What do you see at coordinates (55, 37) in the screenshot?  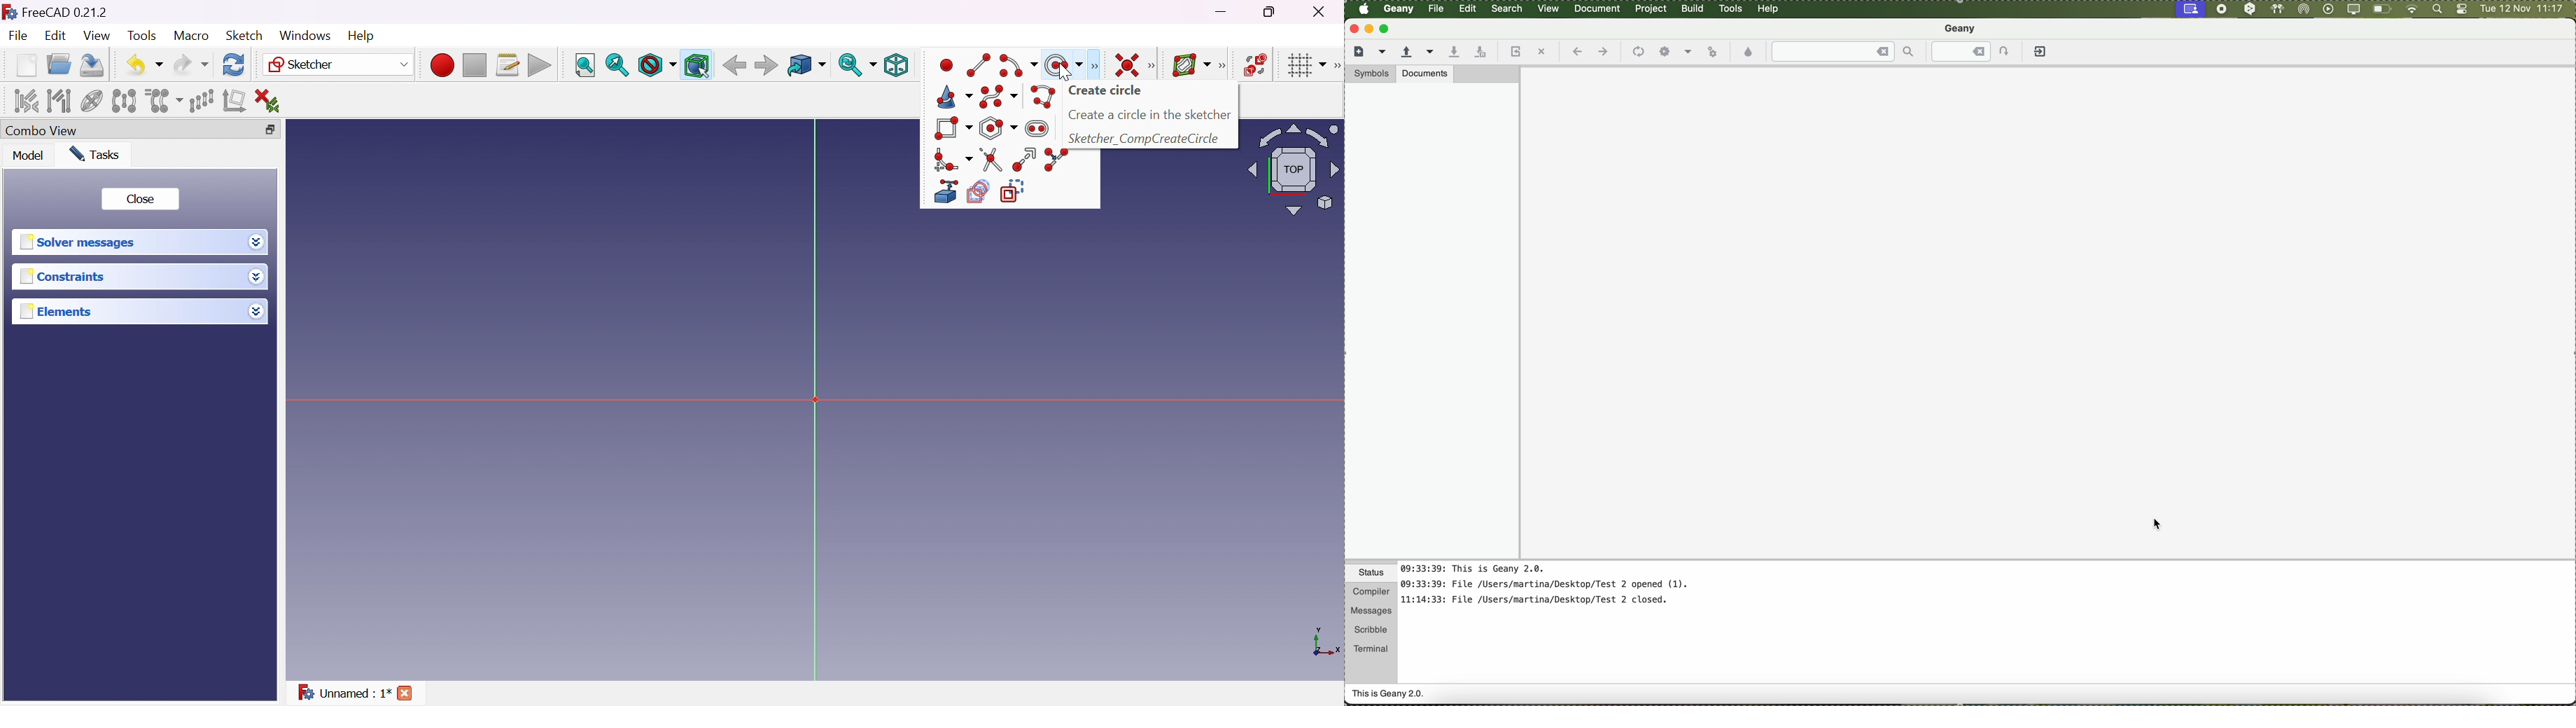 I see `Edit` at bounding box center [55, 37].